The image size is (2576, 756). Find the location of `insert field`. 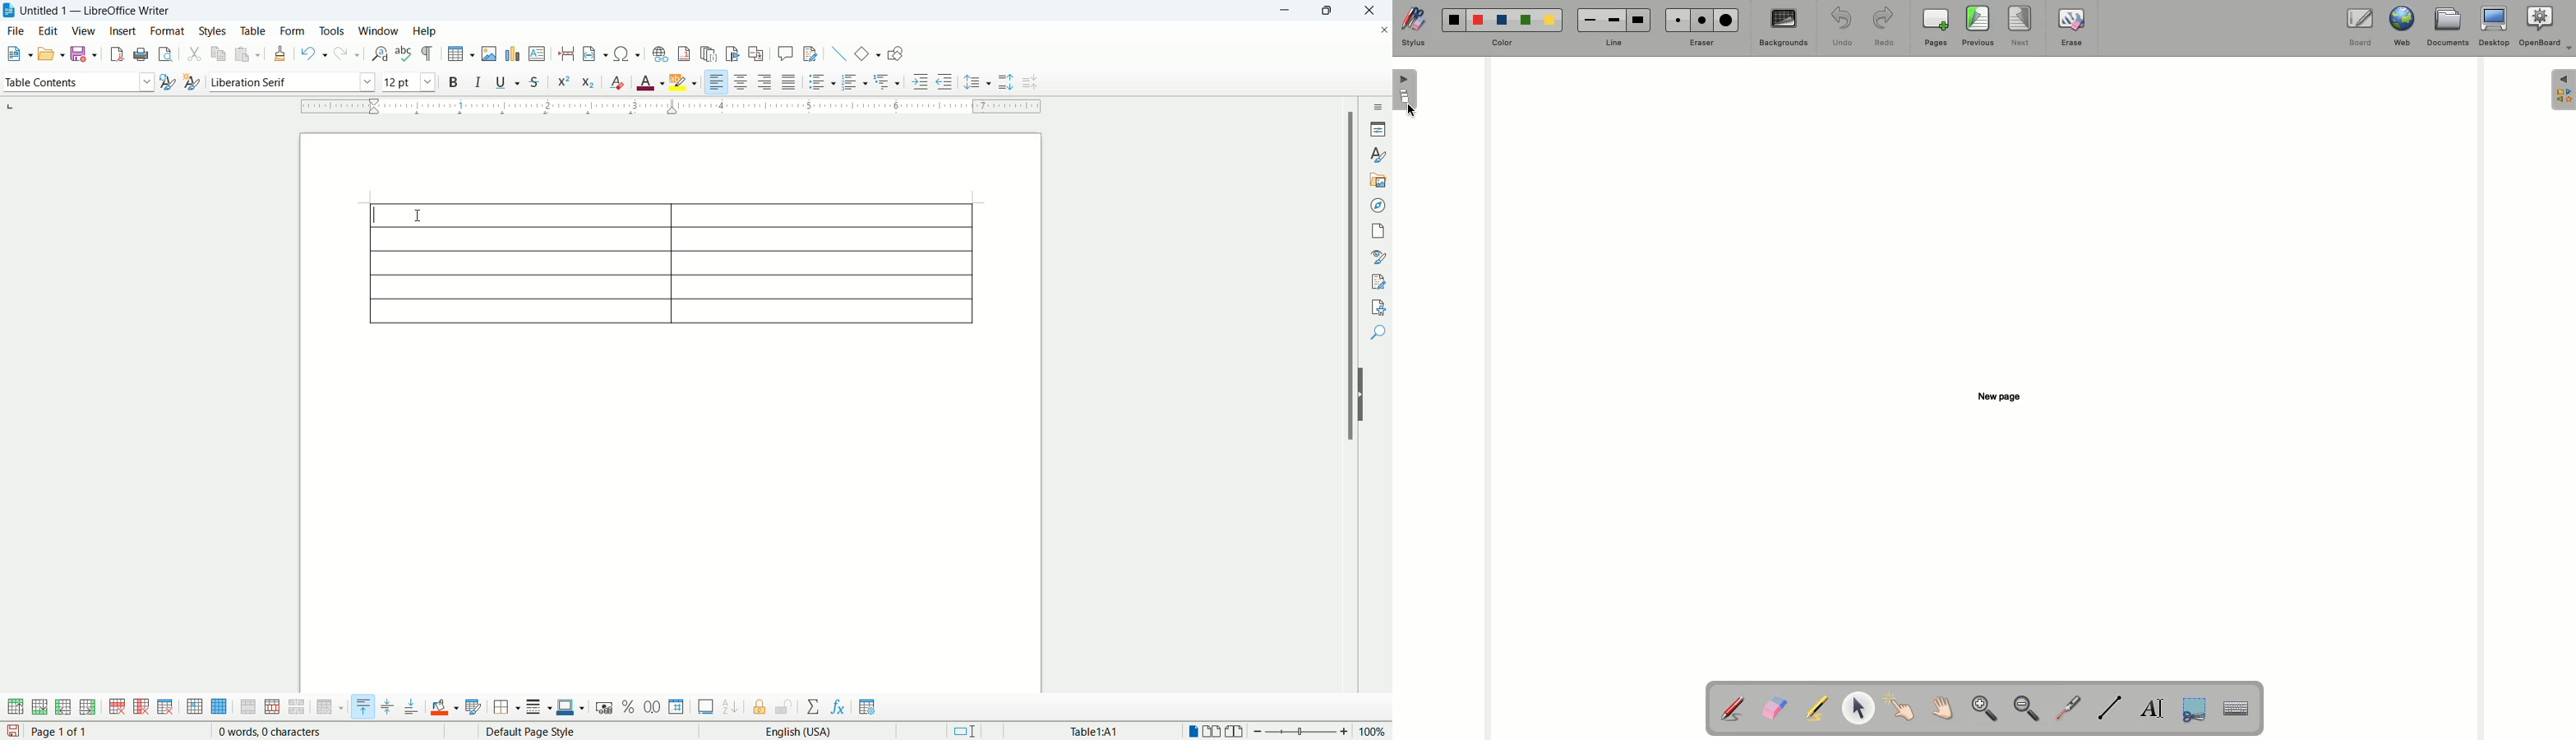

insert field is located at coordinates (597, 53).